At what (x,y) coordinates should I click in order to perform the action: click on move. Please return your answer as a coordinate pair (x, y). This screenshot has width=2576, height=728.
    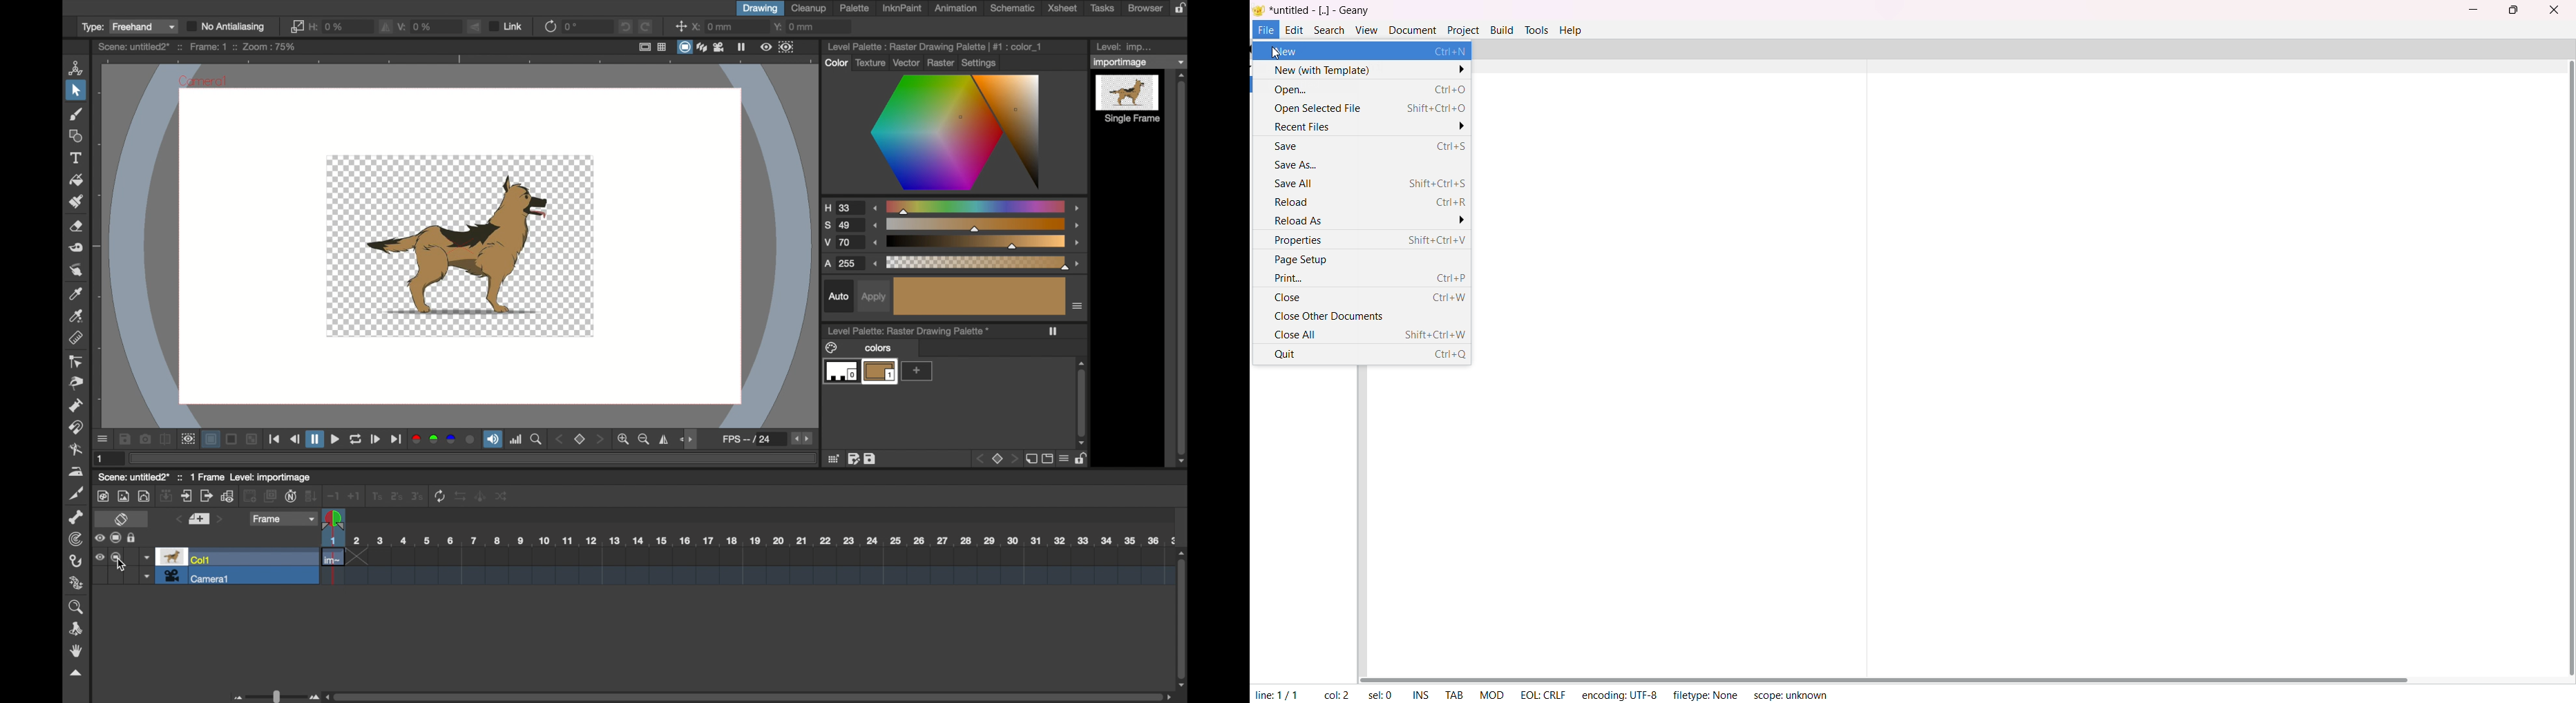
    Looking at the image, I should click on (187, 495).